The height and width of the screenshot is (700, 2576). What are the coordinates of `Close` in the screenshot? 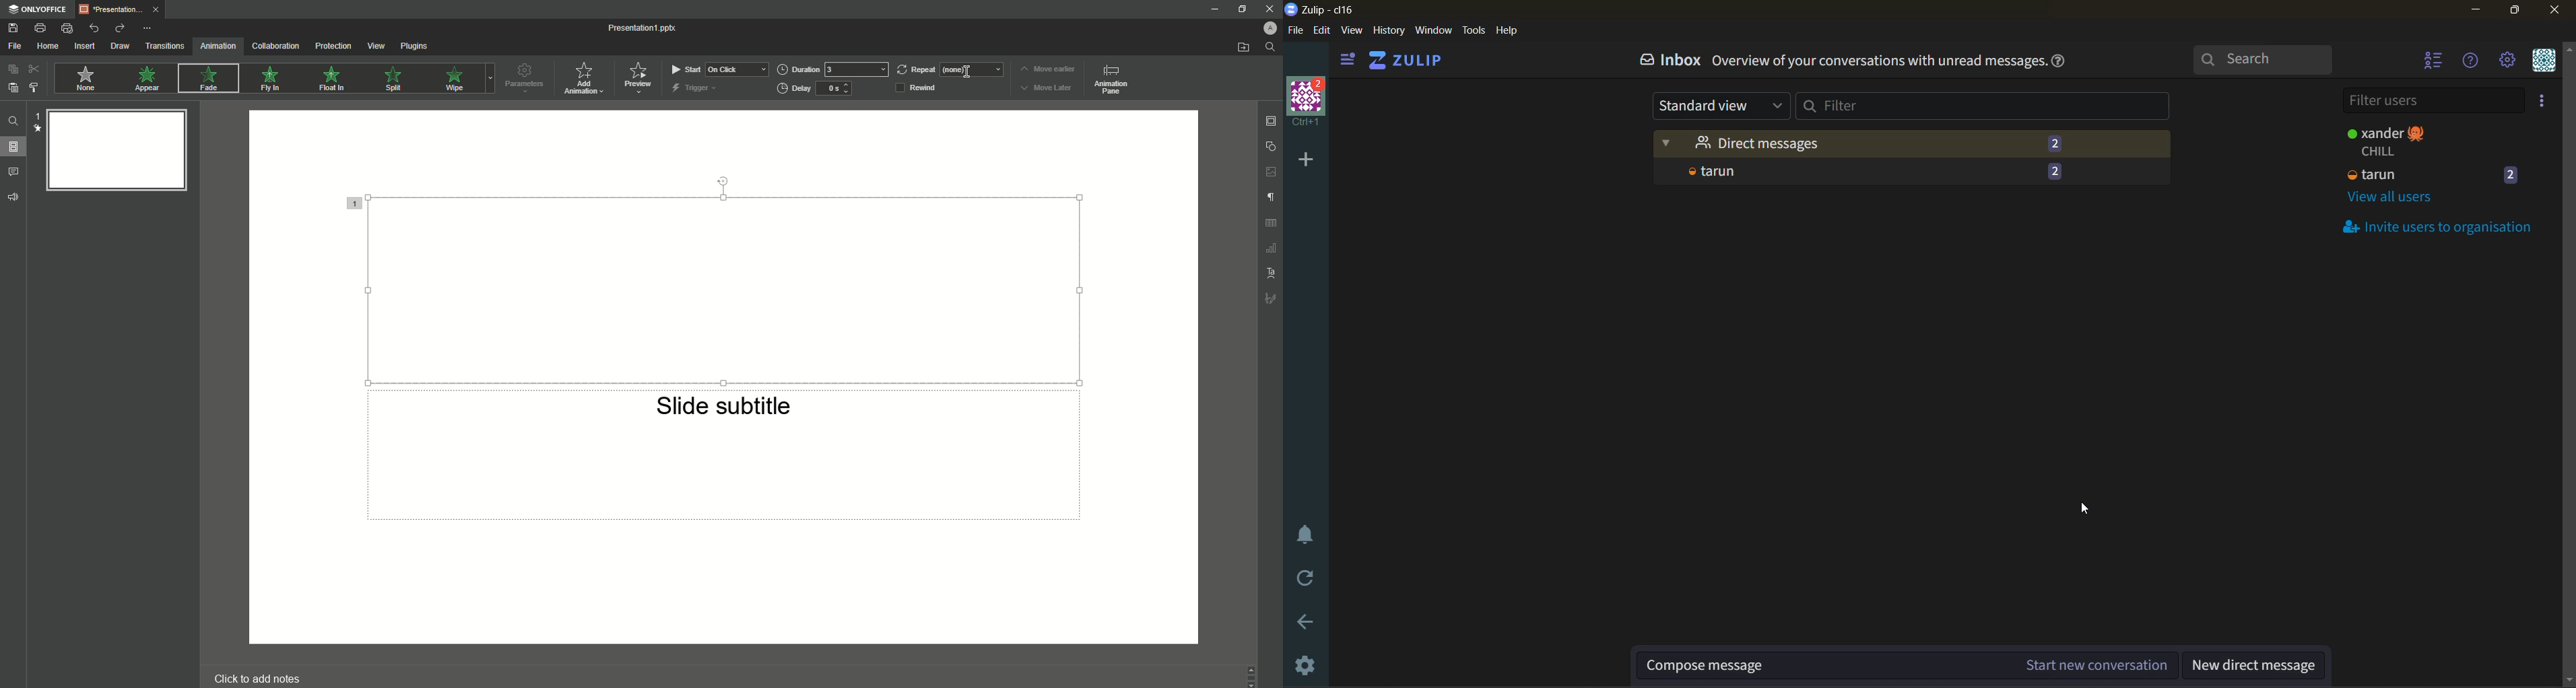 It's located at (1270, 9).